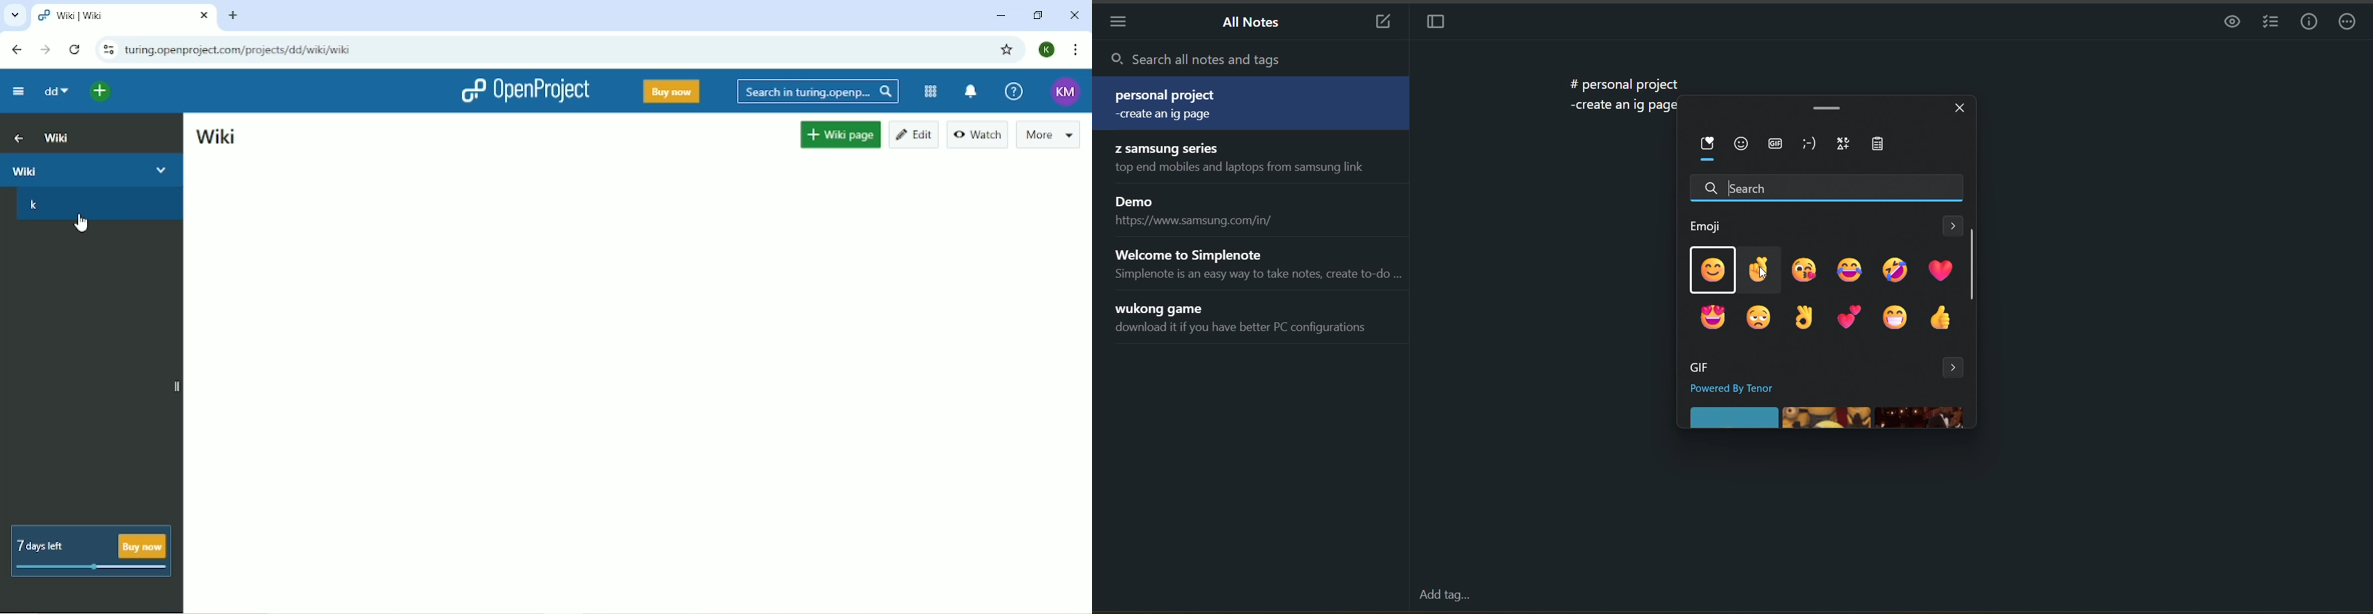 Image resolution: width=2380 pixels, height=616 pixels. Describe the element at coordinates (976, 134) in the screenshot. I see `Watch` at that location.